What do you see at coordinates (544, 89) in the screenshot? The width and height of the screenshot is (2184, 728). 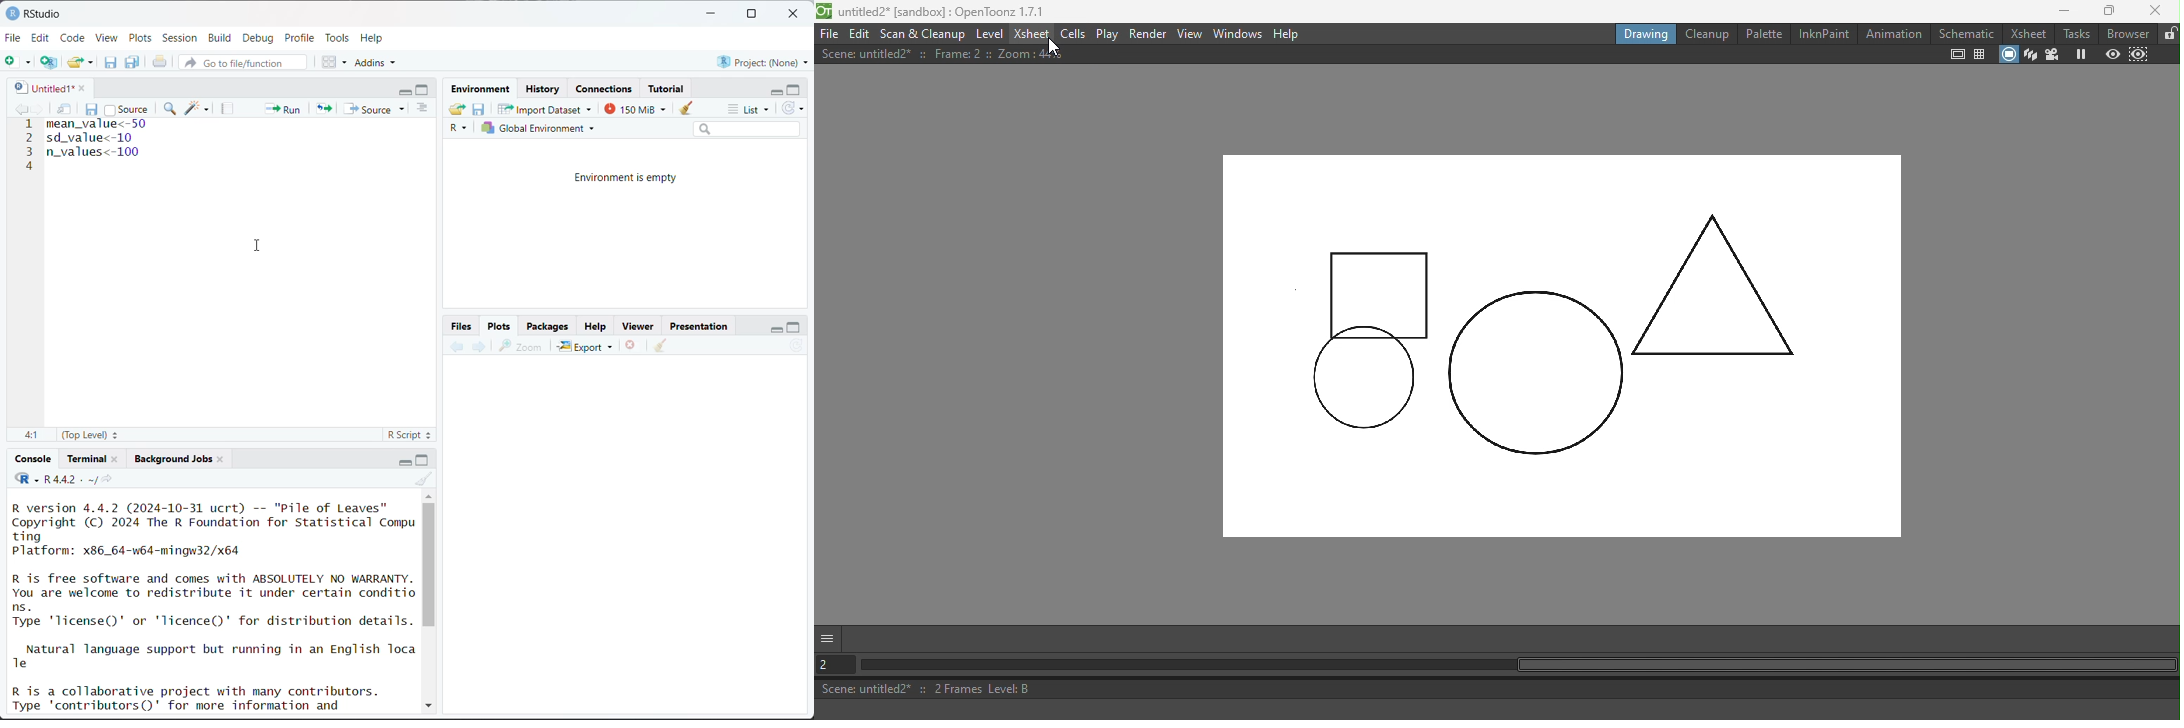 I see `History` at bounding box center [544, 89].